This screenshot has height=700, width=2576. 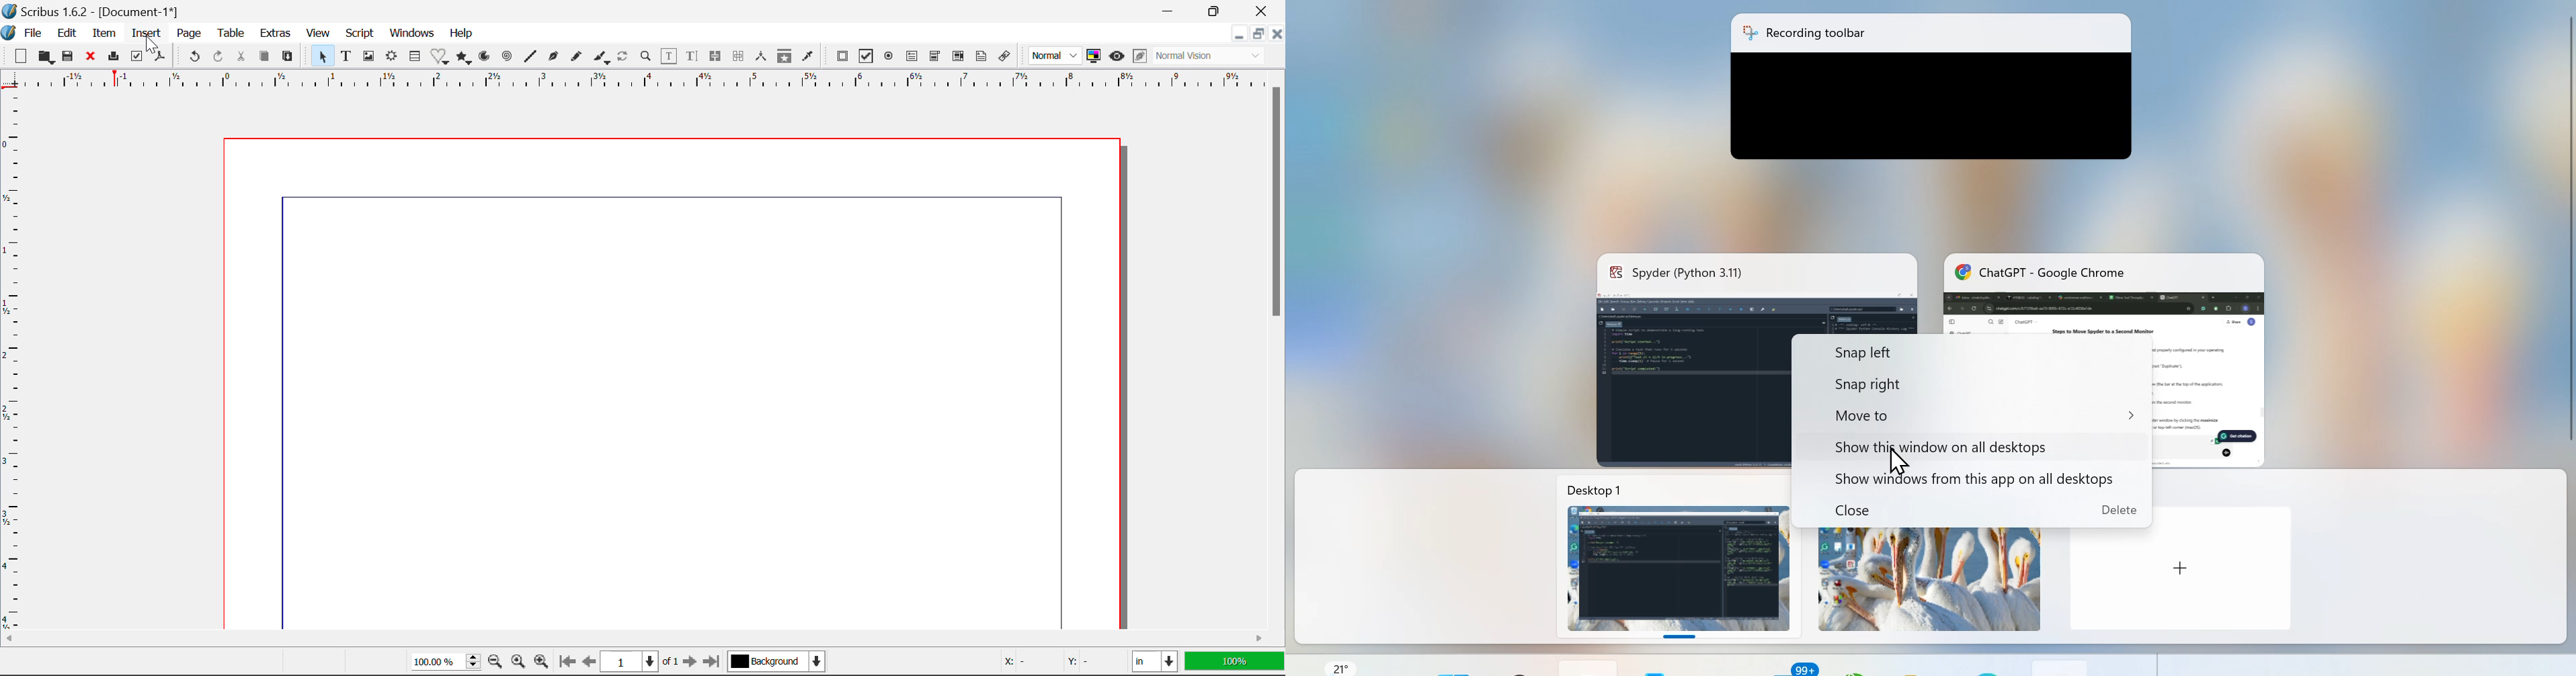 What do you see at coordinates (1093, 661) in the screenshot?
I see `Y: -` at bounding box center [1093, 661].